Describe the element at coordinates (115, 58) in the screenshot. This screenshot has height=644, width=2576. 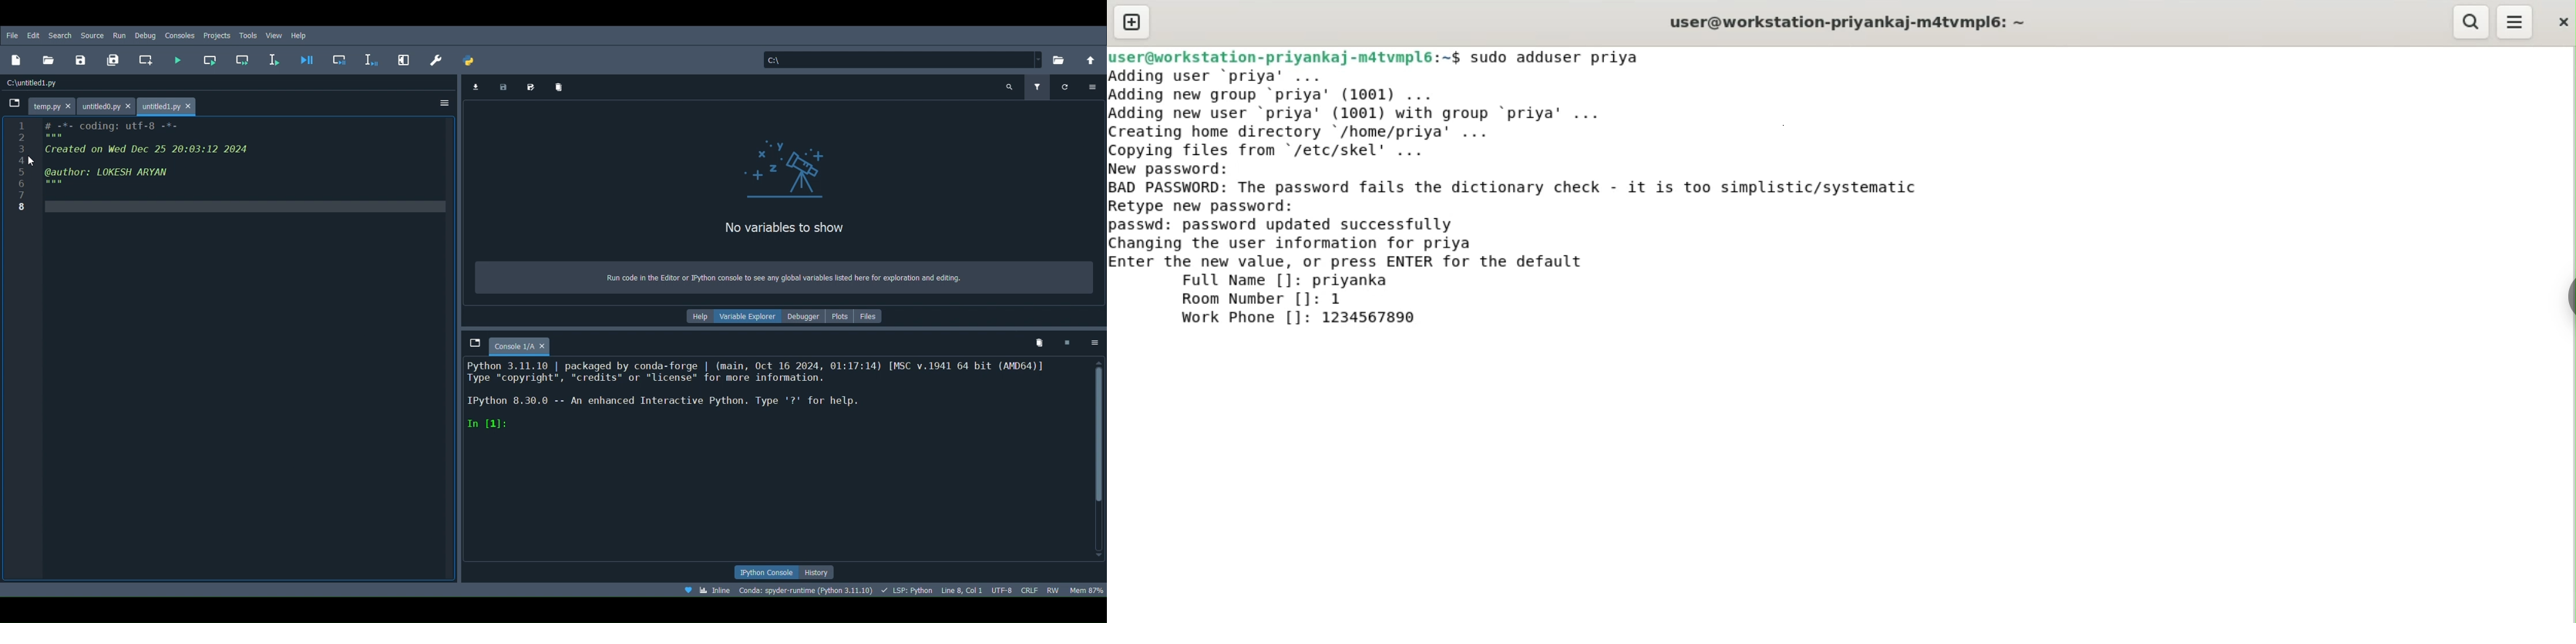
I see `Save all files (Ctrl + Alt + S)` at that location.